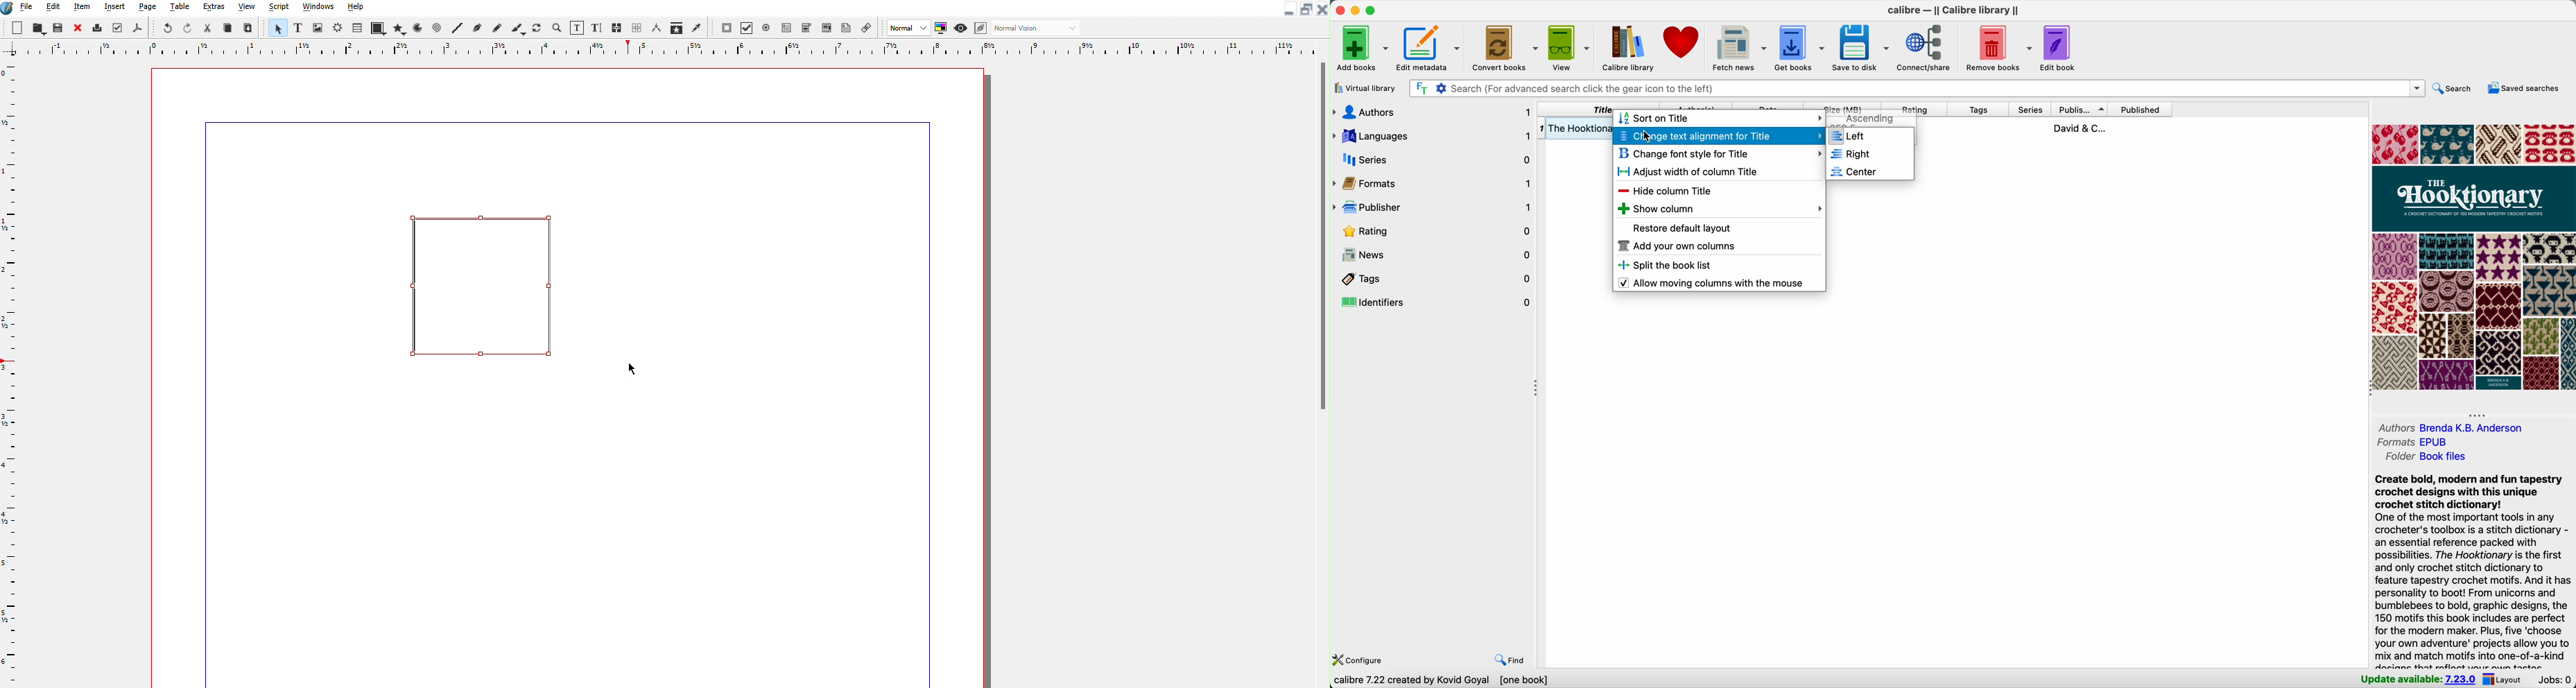  Describe the element at coordinates (2079, 127) in the screenshot. I see `David & C` at that location.